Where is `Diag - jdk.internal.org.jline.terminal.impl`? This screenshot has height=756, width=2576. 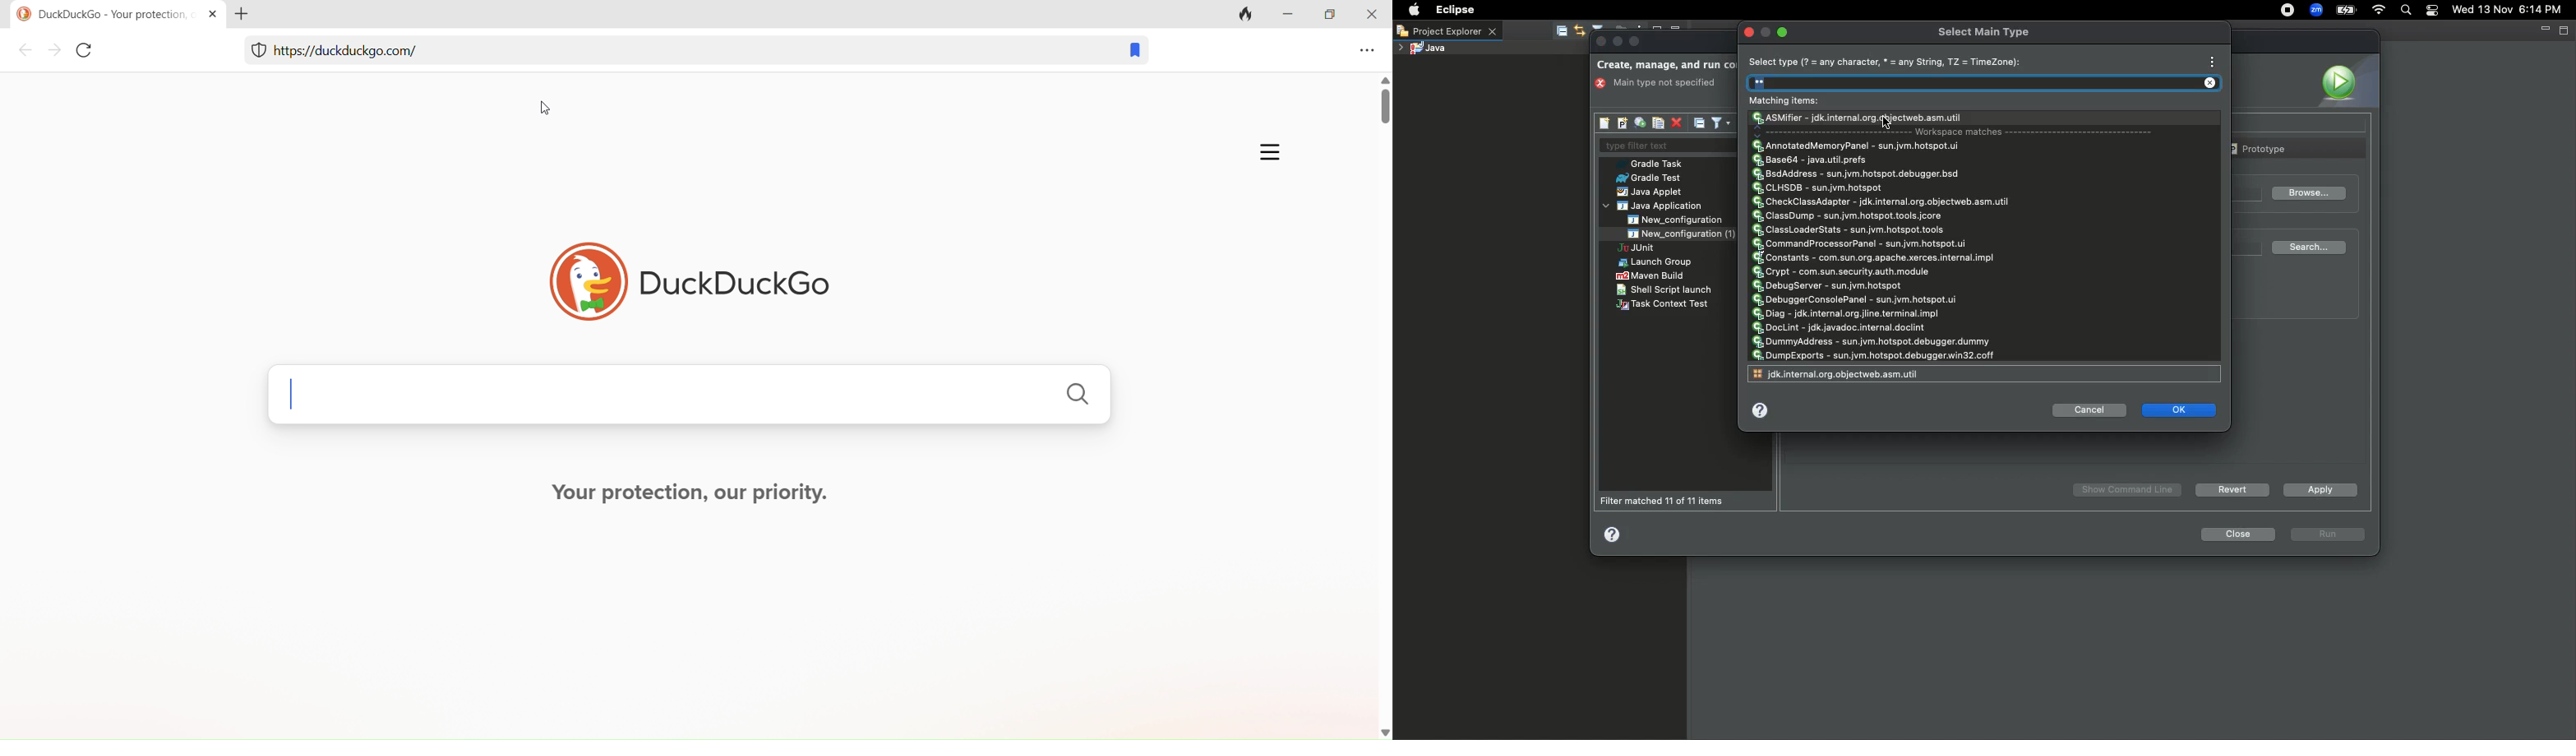 Diag - jdk.internal.org.jline.terminal.impl is located at coordinates (1848, 314).